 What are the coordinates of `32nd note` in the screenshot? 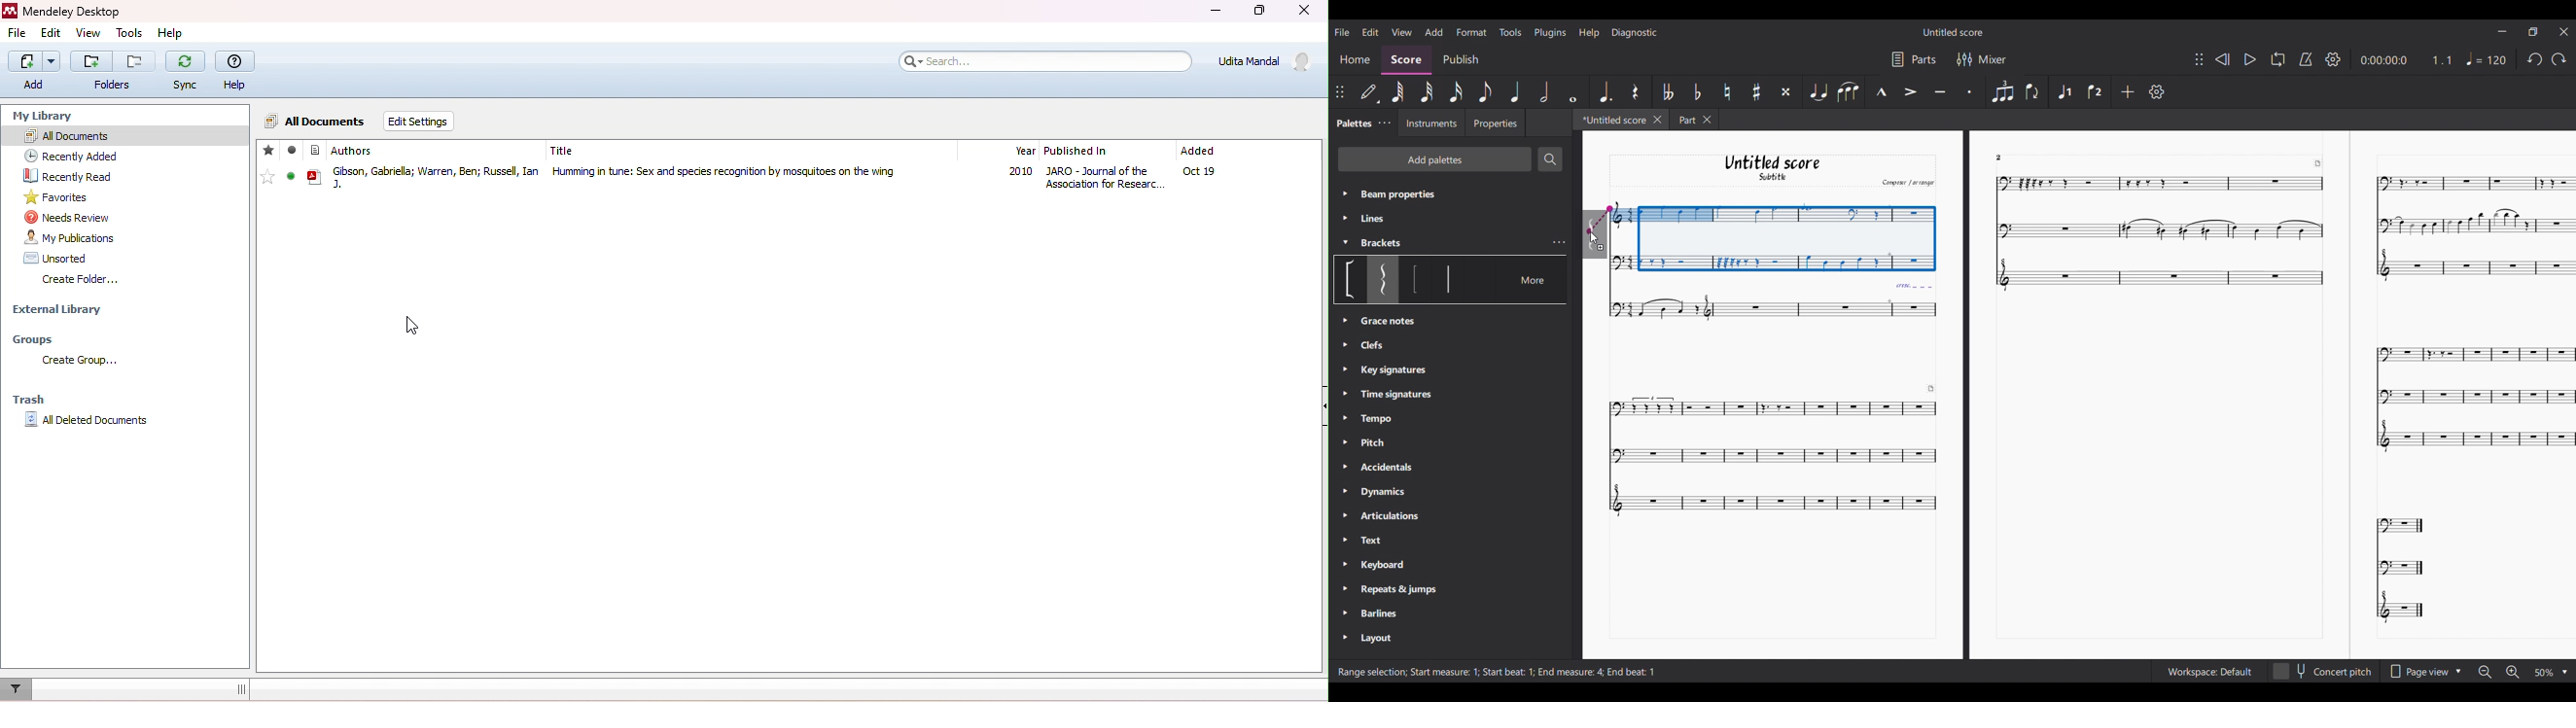 It's located at (1428, 92).